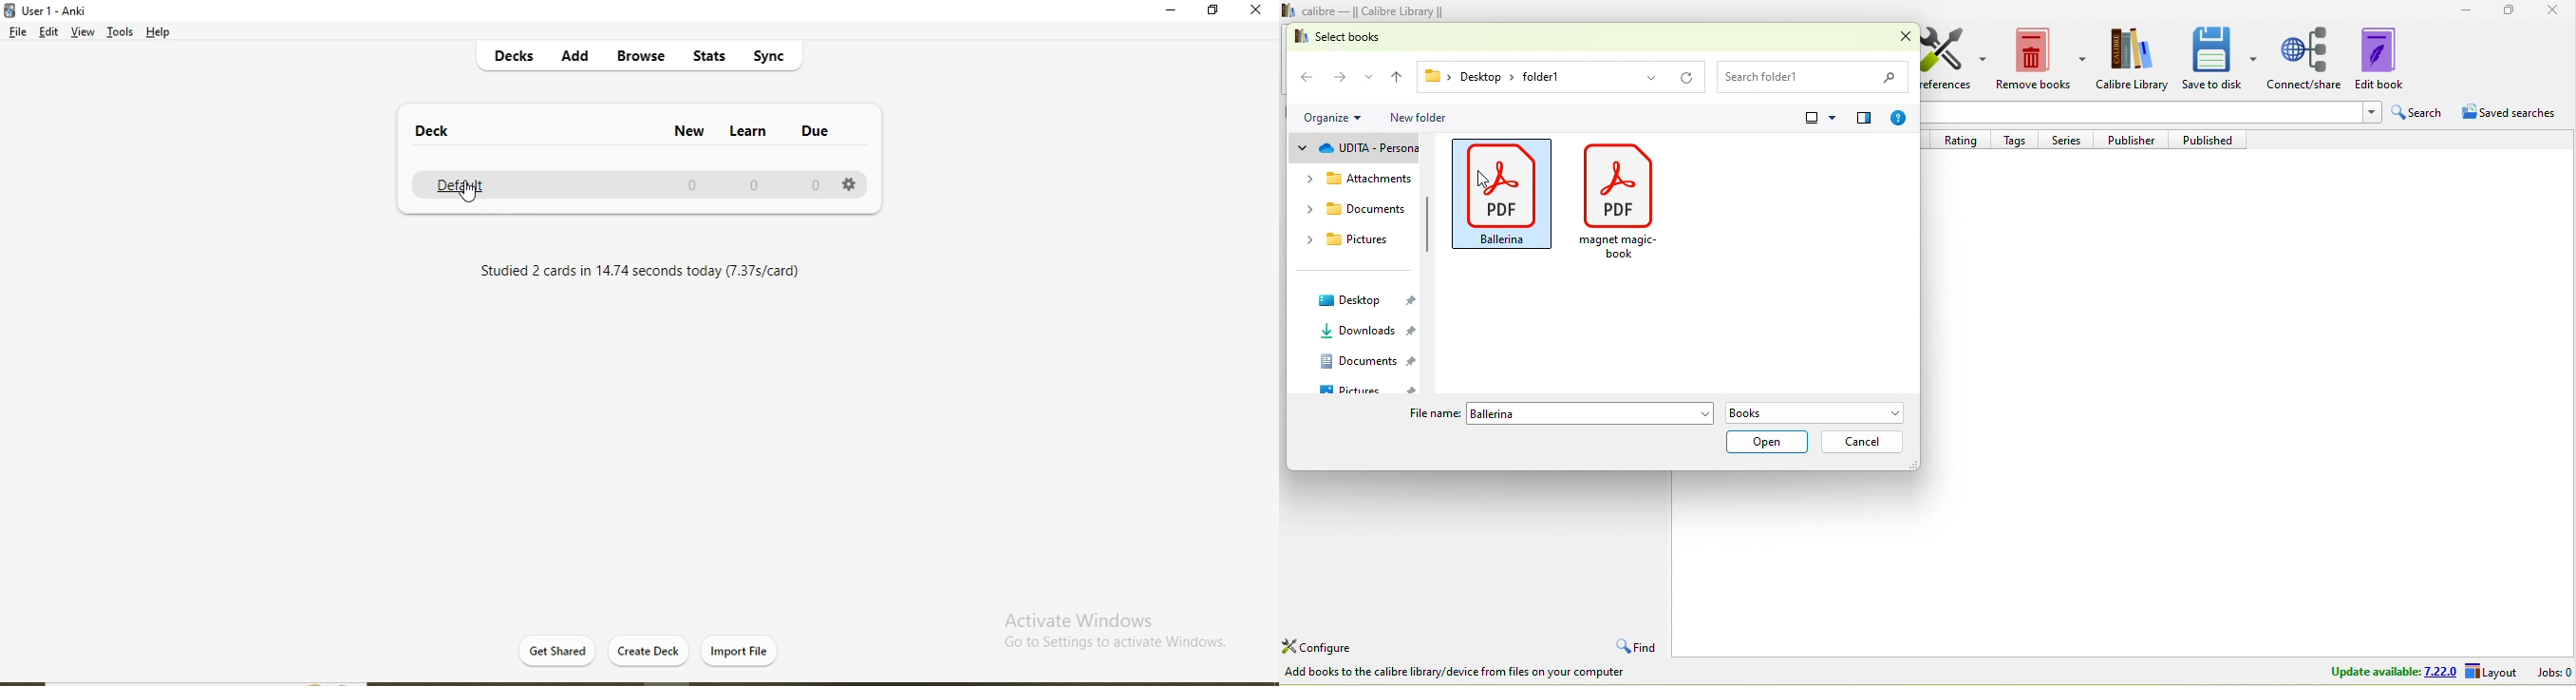 This screenshot has height=700, width=2576. I want to click on Studied 2 cards in 14.74 seconds today (7.37s/card), so click(643, 272).